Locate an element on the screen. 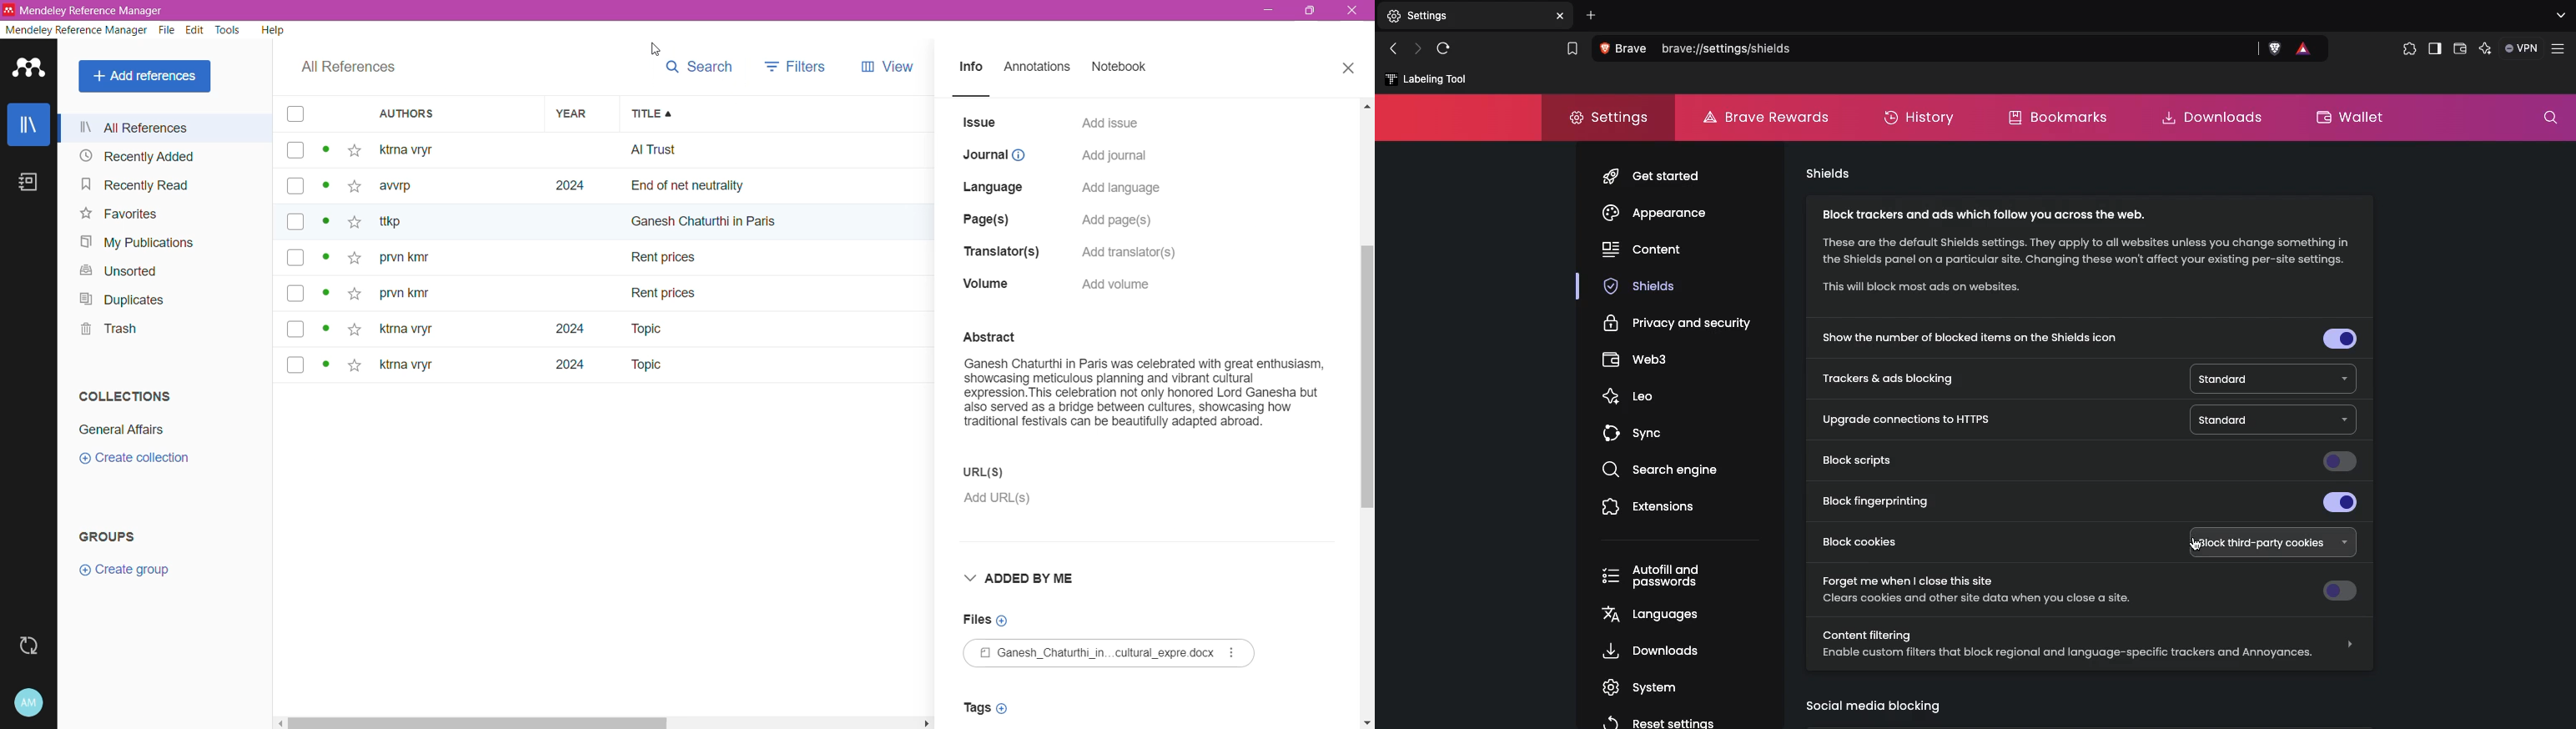 The height and width of the screenshot is (756, 2576). Block cookies is located at coordinates (1872, 542).